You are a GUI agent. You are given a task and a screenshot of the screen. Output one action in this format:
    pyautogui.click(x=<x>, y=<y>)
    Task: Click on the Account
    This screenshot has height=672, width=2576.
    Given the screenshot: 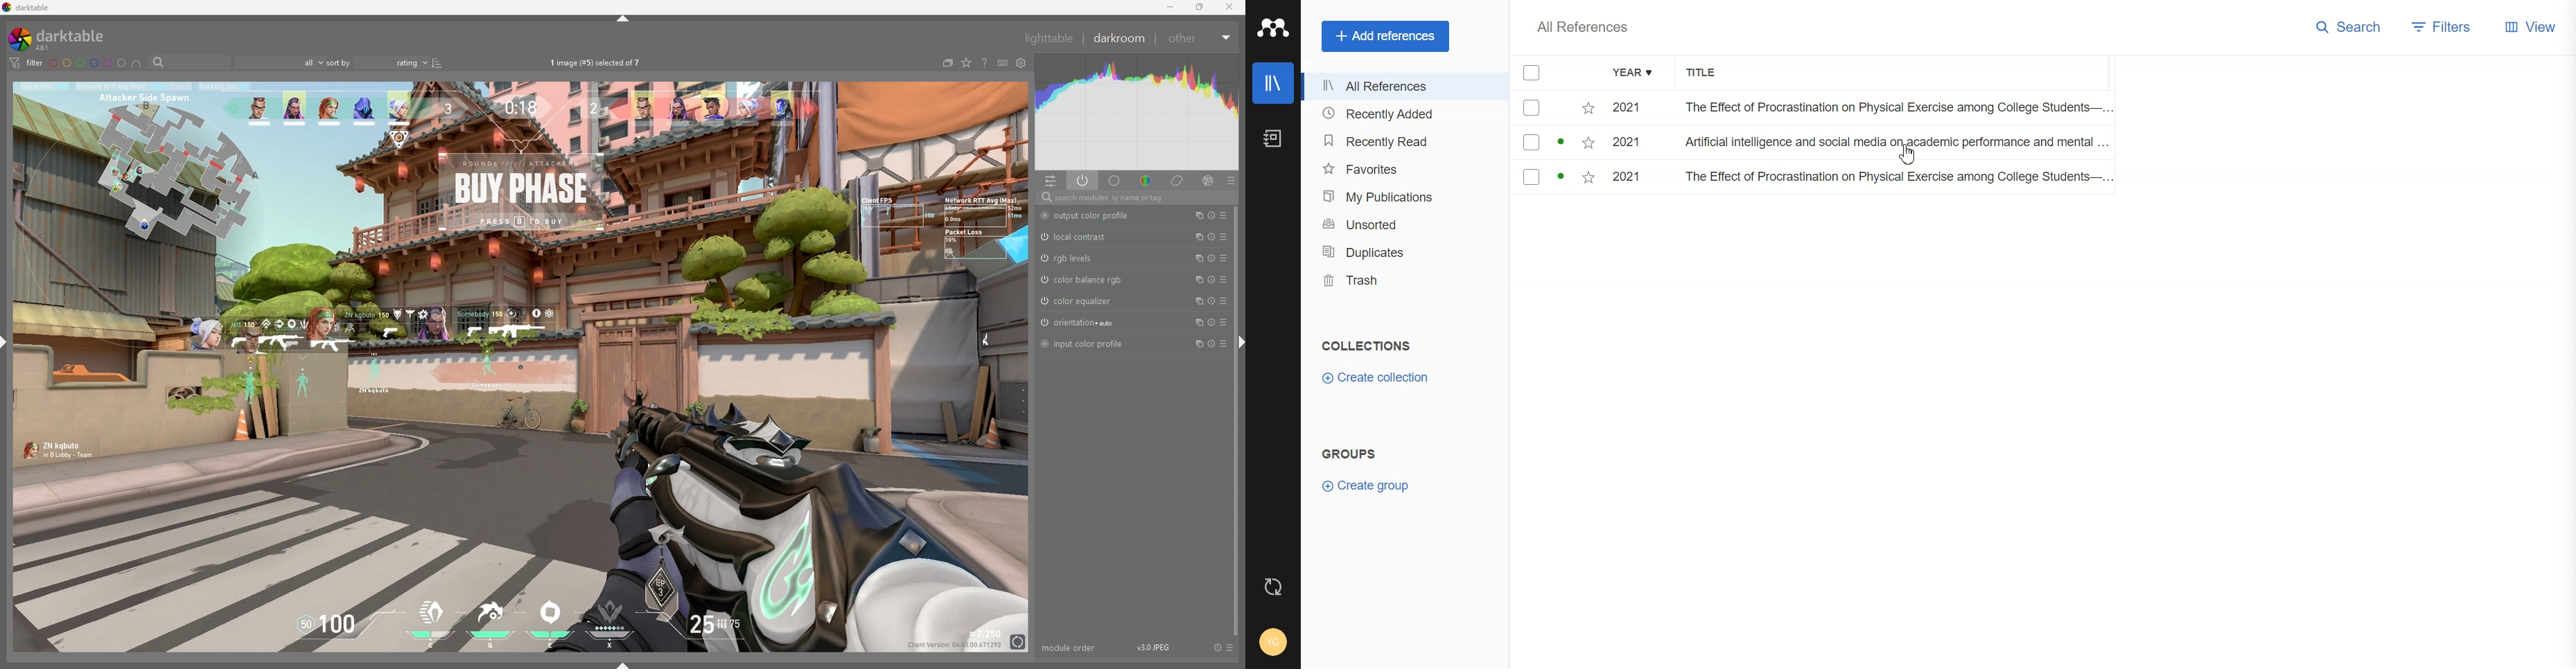 What is the action you would take?
    pyautogui.click(x=1272, y=642)
    